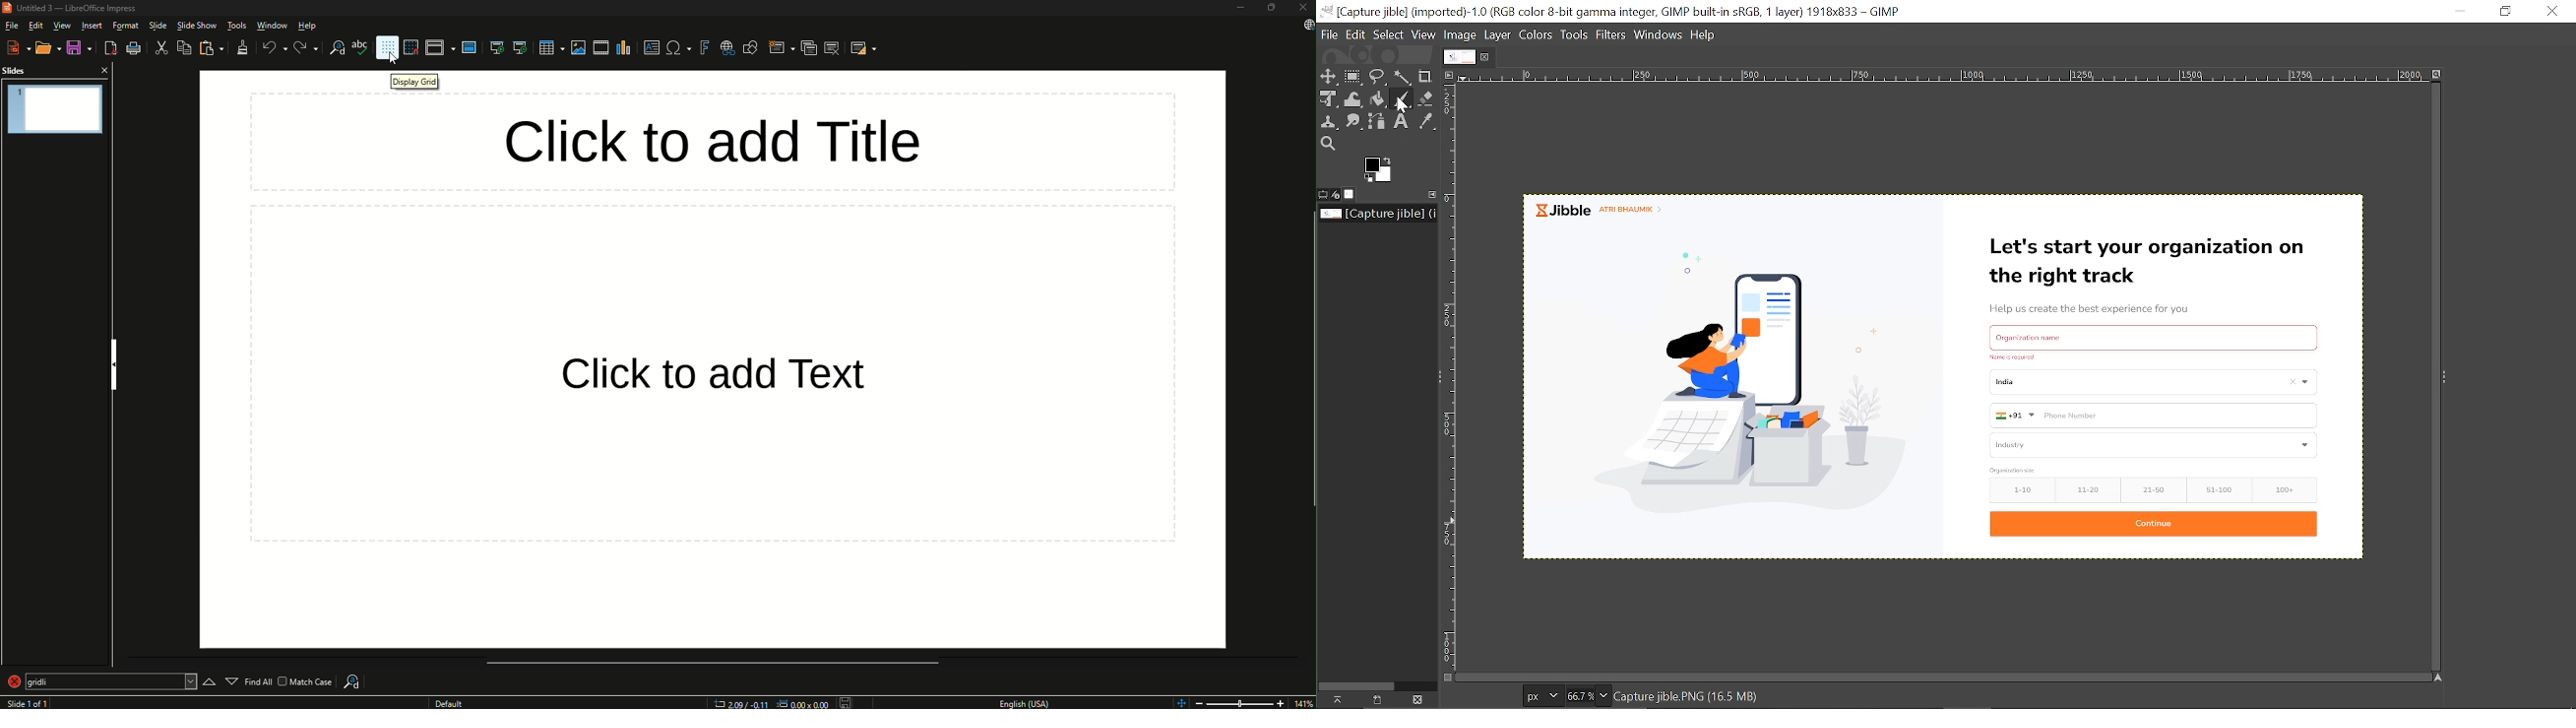 This screenshot has height=728, width=2576. I want to click on View, so click(61, 24).